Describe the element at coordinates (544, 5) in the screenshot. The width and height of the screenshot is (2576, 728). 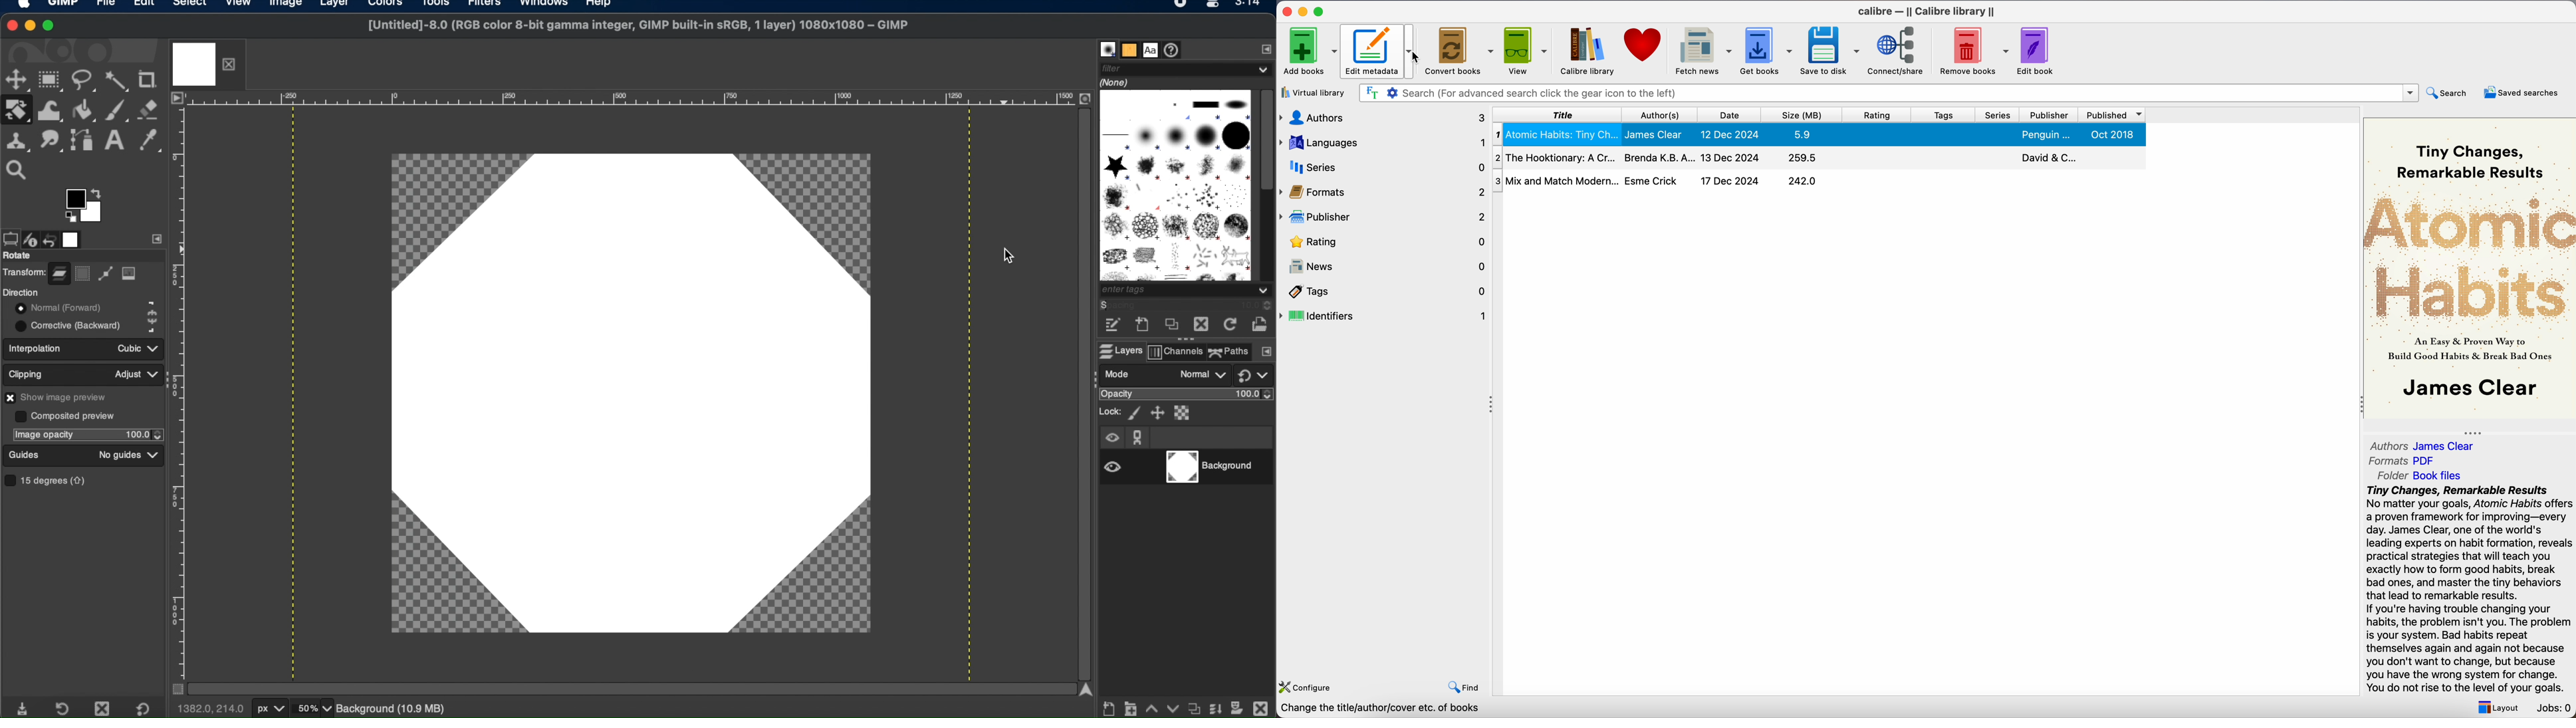
I see `windows` at that location.